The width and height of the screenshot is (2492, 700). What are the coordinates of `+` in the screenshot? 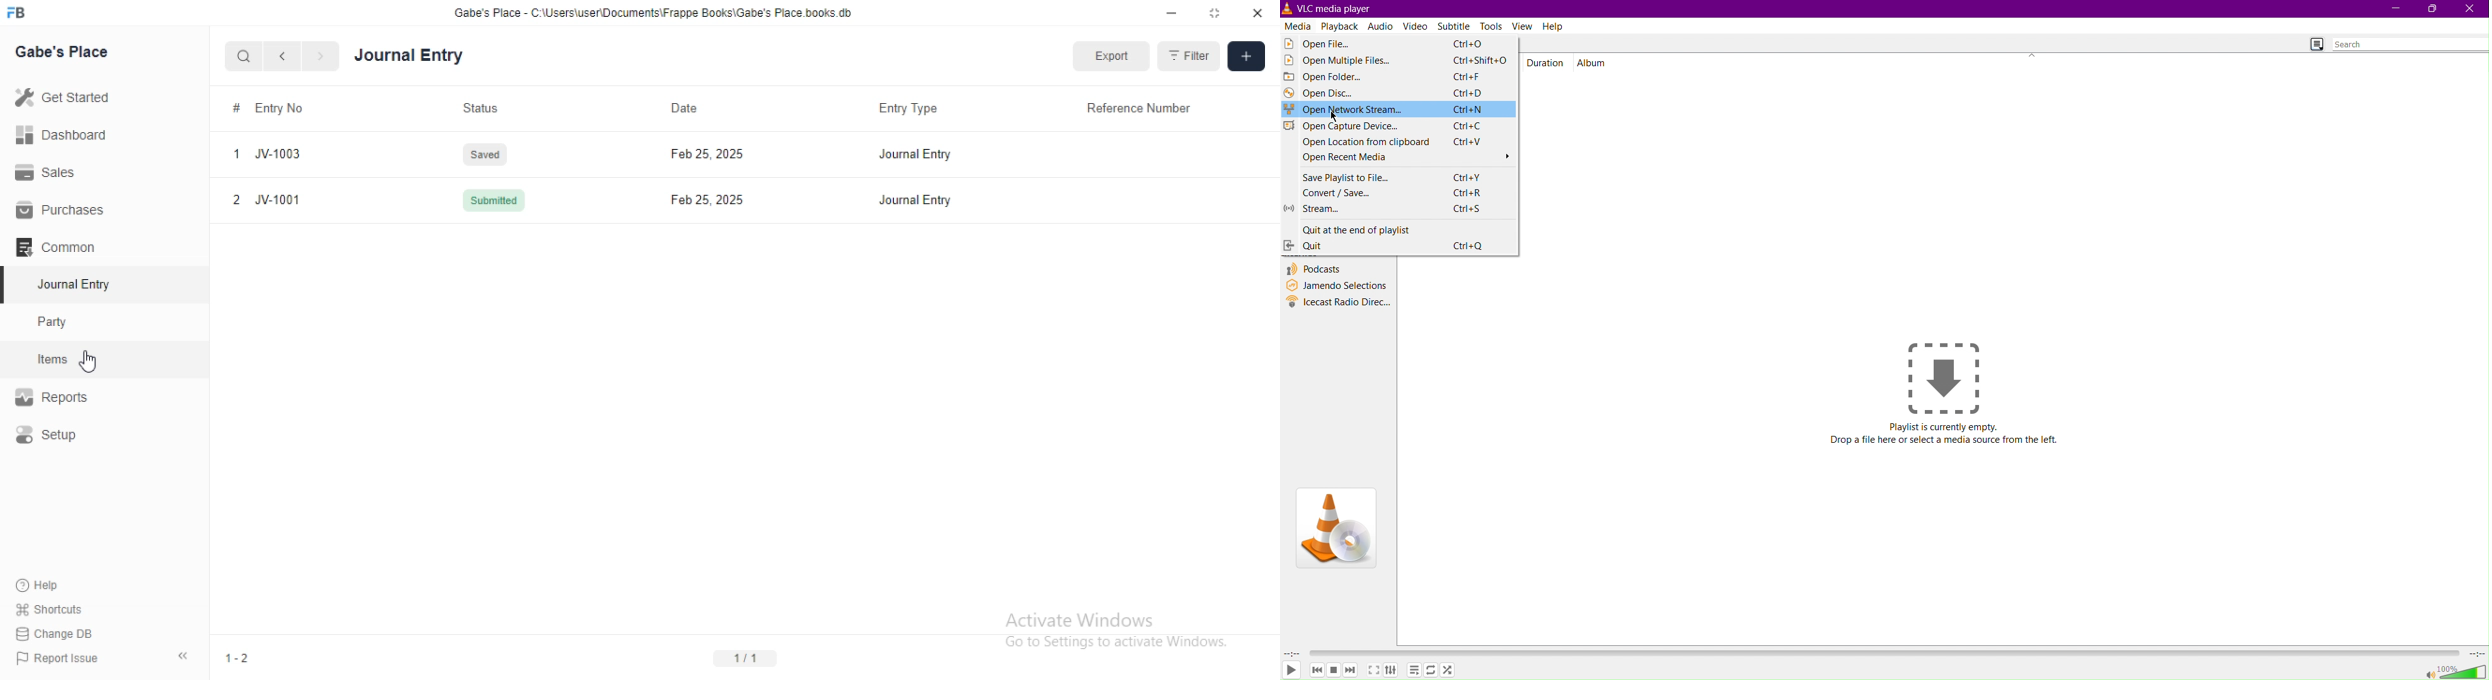 It's located at (1247, 55).